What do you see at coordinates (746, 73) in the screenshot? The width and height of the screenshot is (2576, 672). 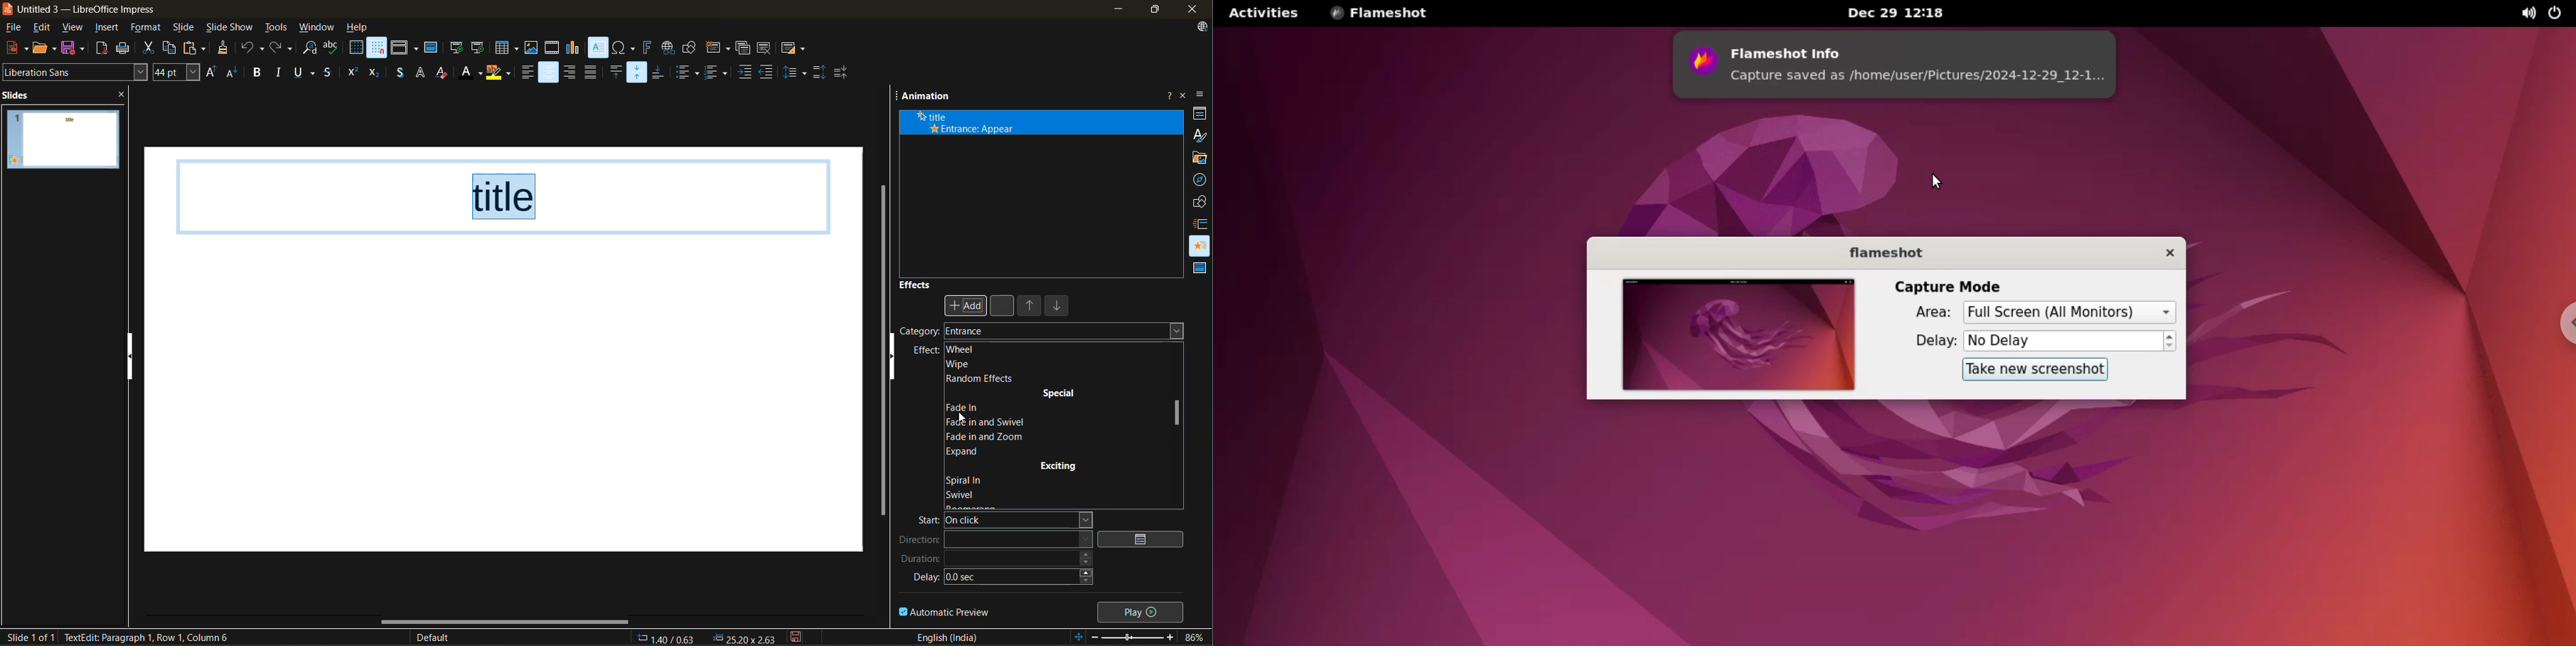 I see `increase indent` at bounding box center [746, 73].